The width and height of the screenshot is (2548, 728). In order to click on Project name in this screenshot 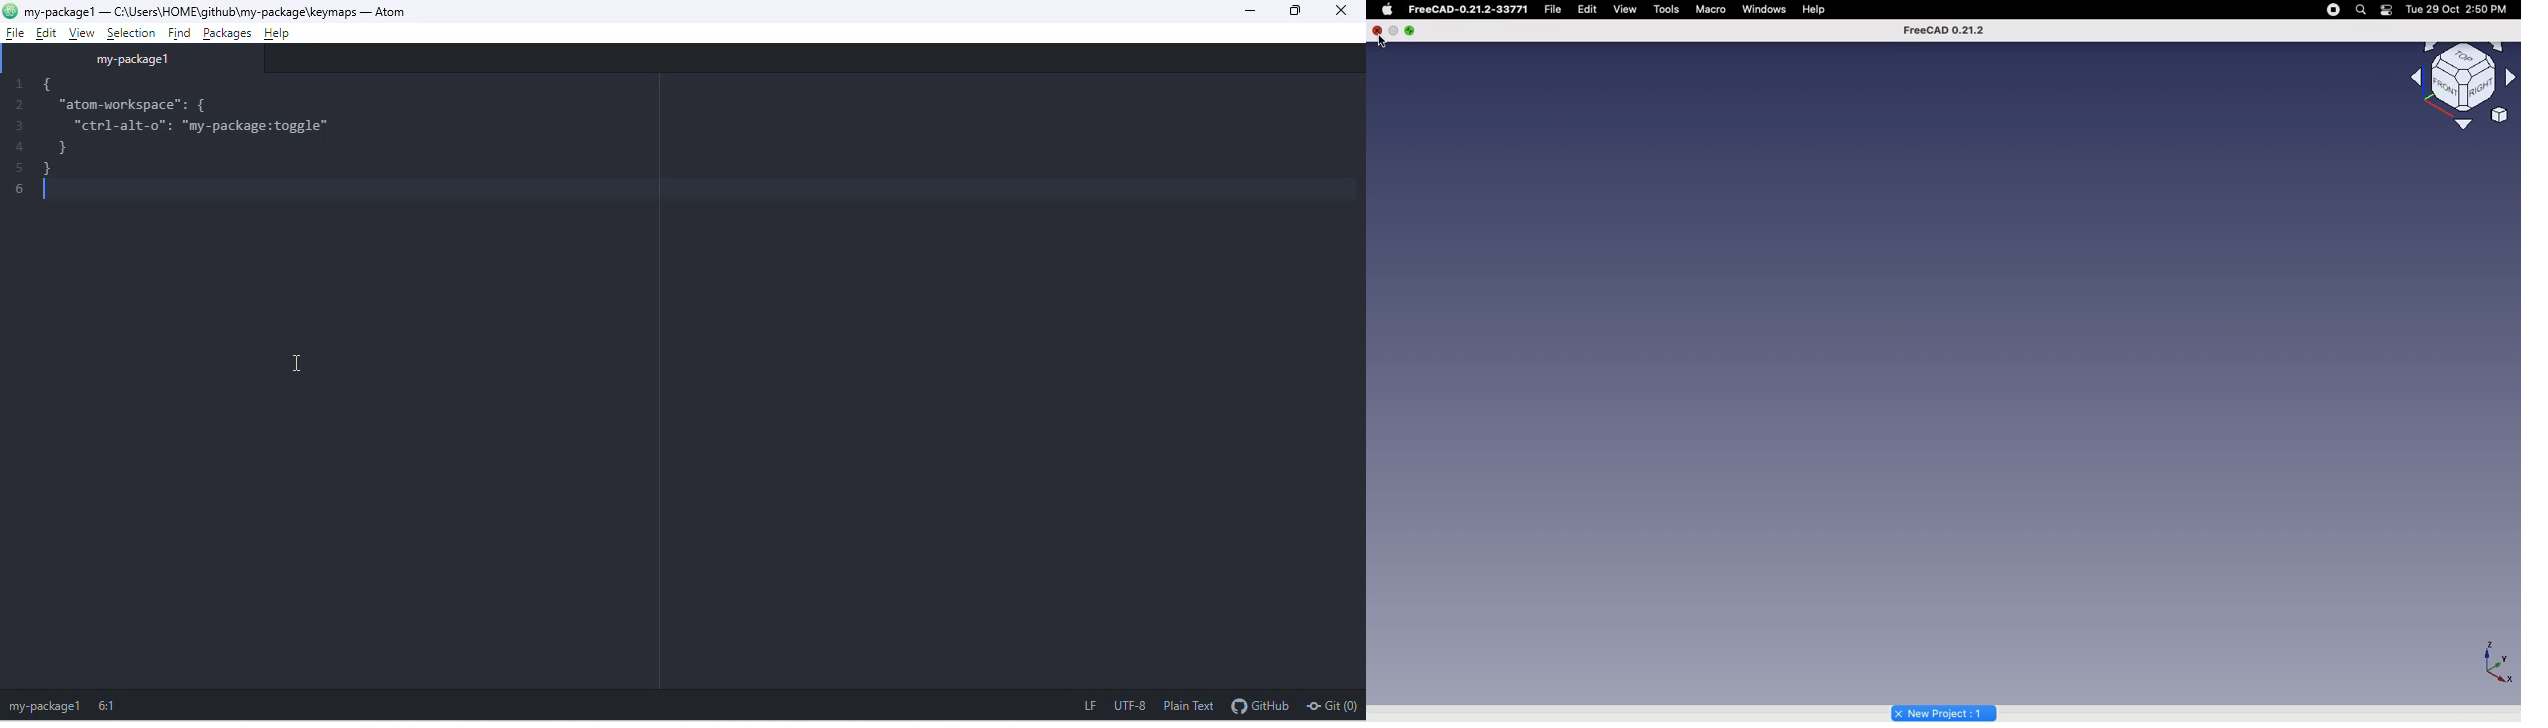, I will do `click(1944, 712)`.